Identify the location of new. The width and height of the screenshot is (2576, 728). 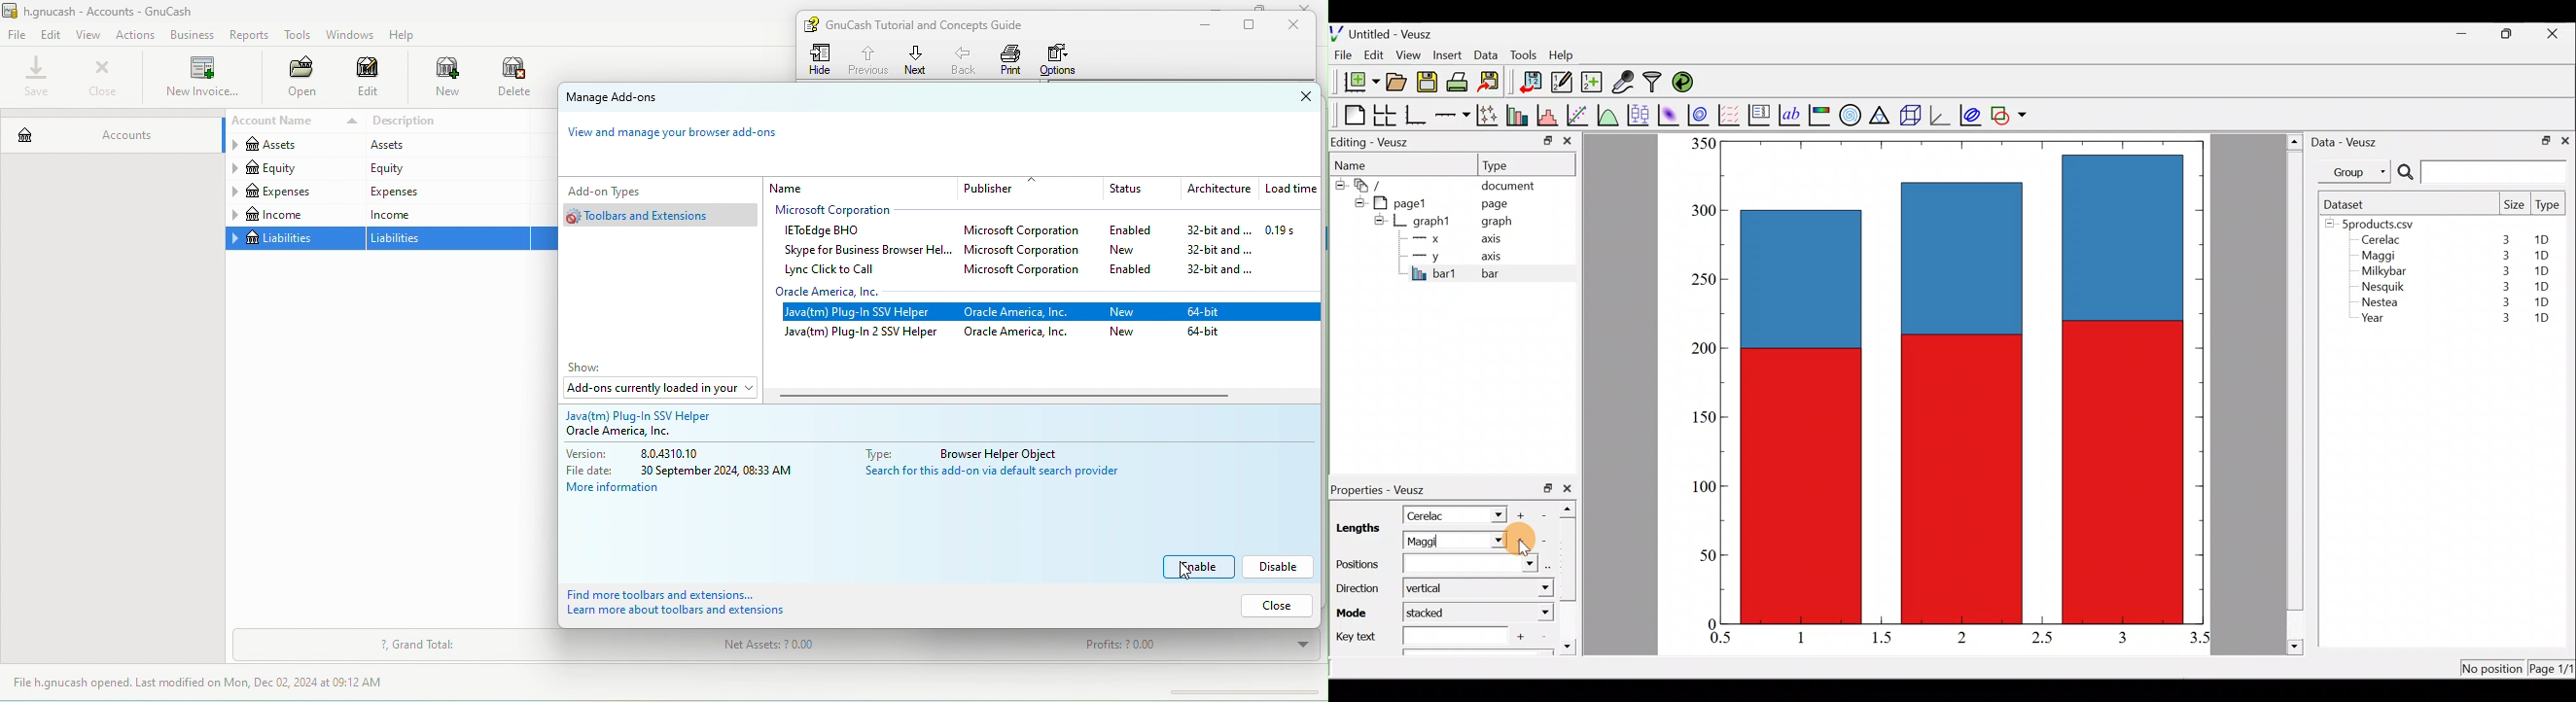
(1122, 313).